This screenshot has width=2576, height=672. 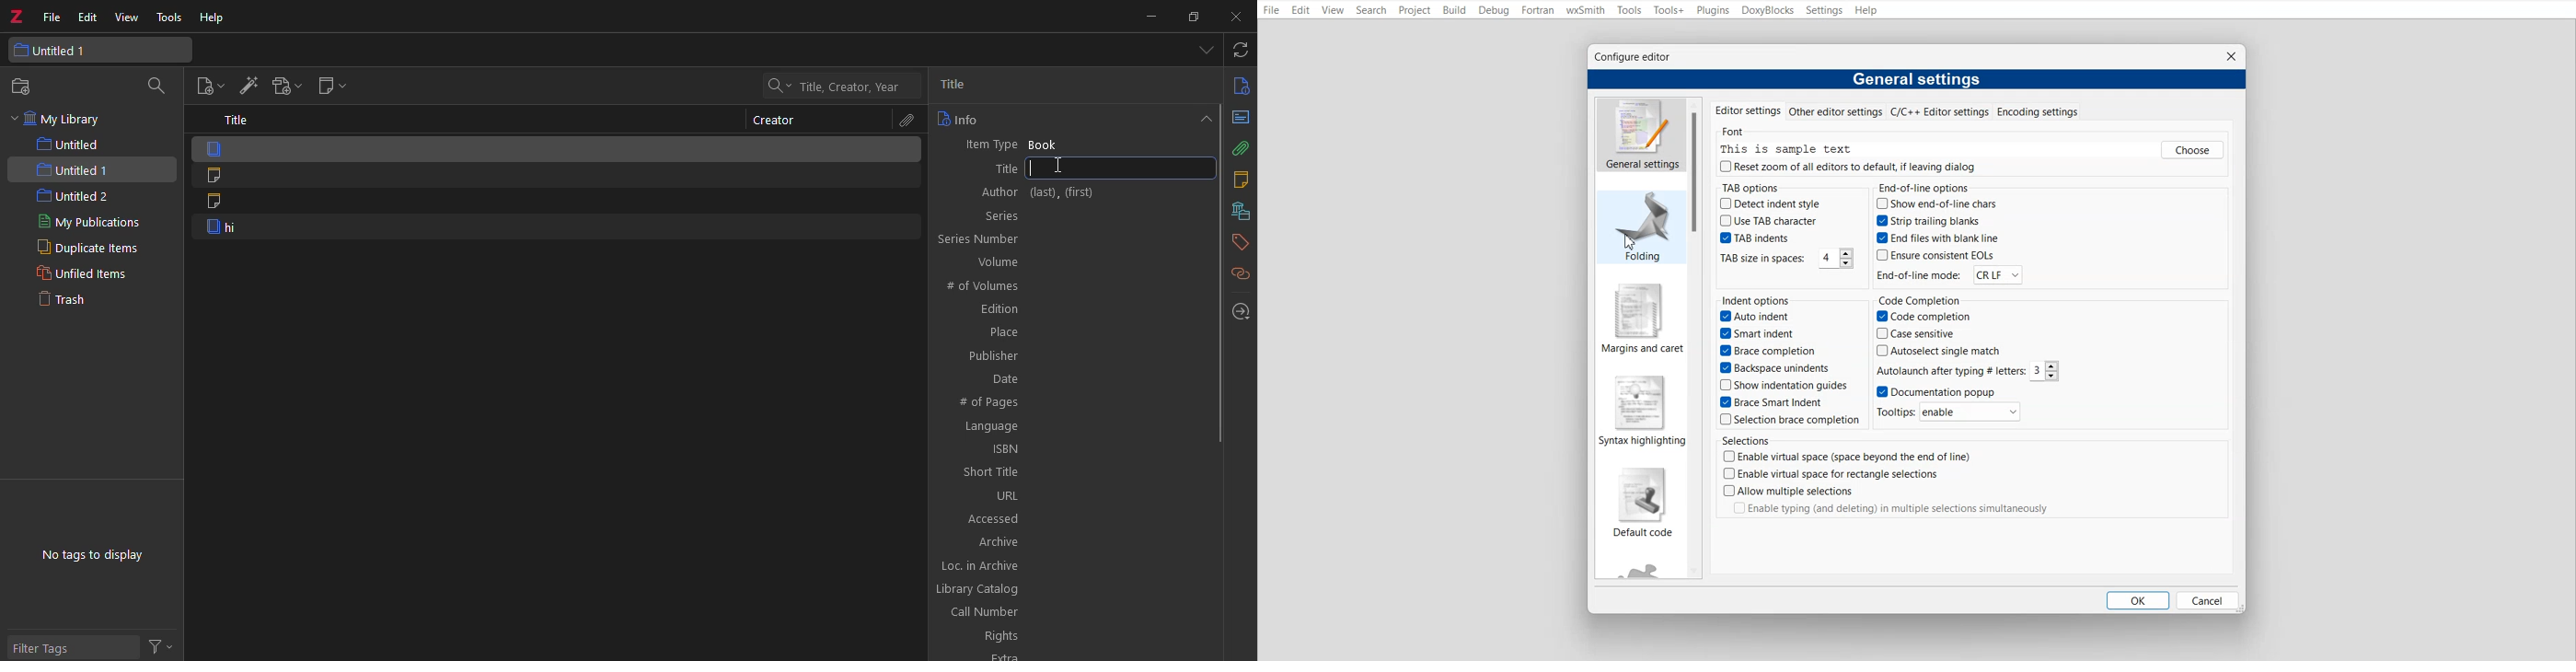 What do you see at coordinates (88, 16) in the screenshot?
I see `edit` at bounding box center [88, 16].